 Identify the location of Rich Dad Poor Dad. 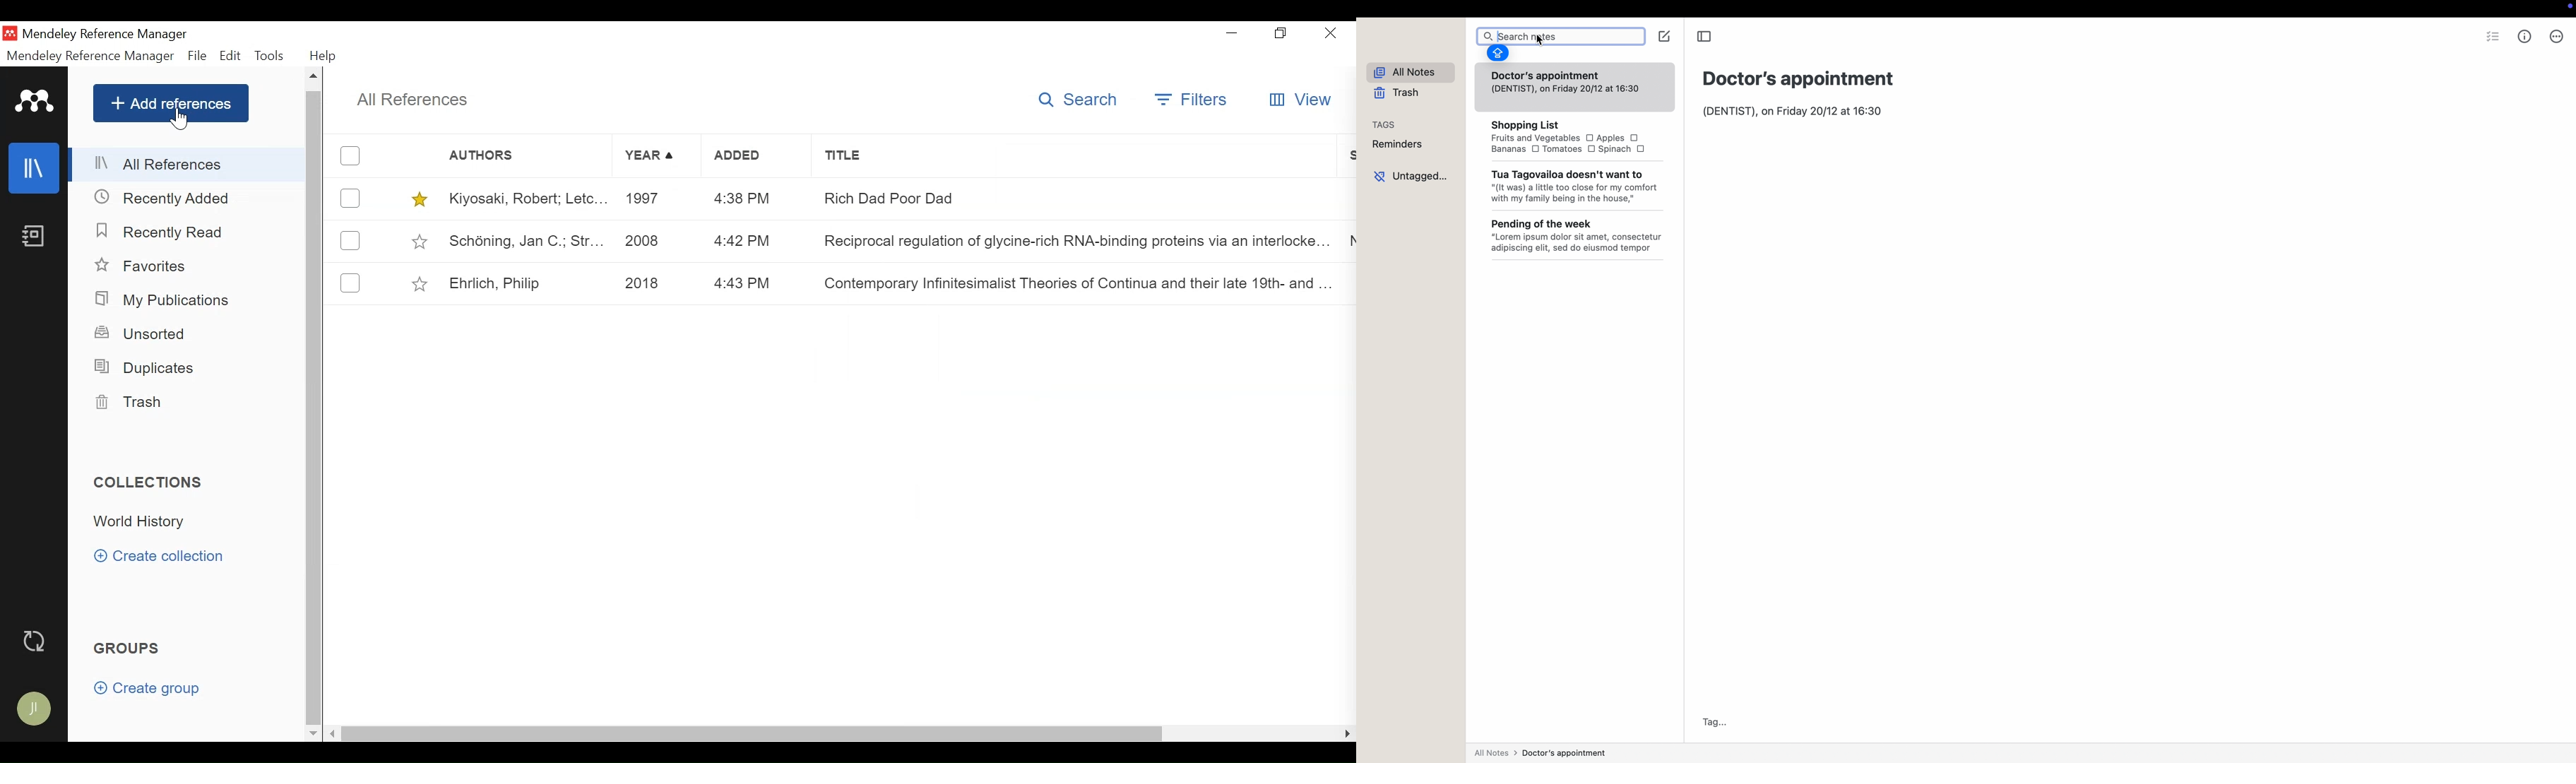
(1069, 201).